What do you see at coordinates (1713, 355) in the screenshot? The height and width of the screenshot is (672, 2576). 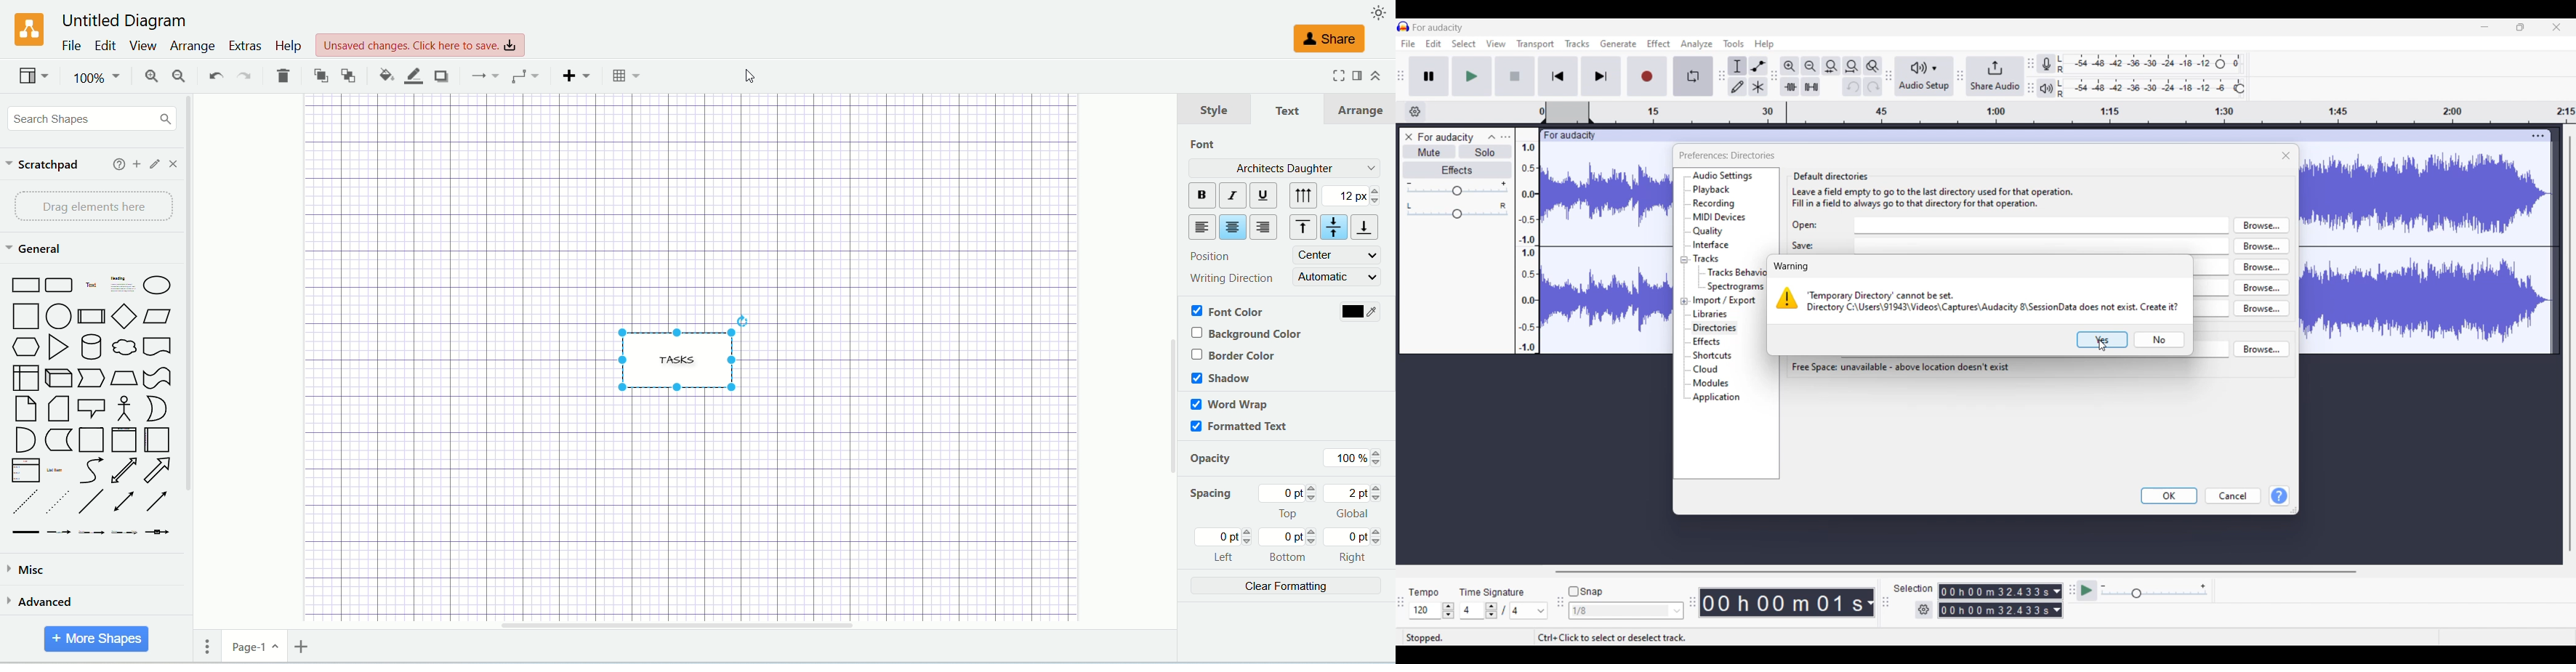 I see `Shortcuts` at bounding box center [1713, 355].